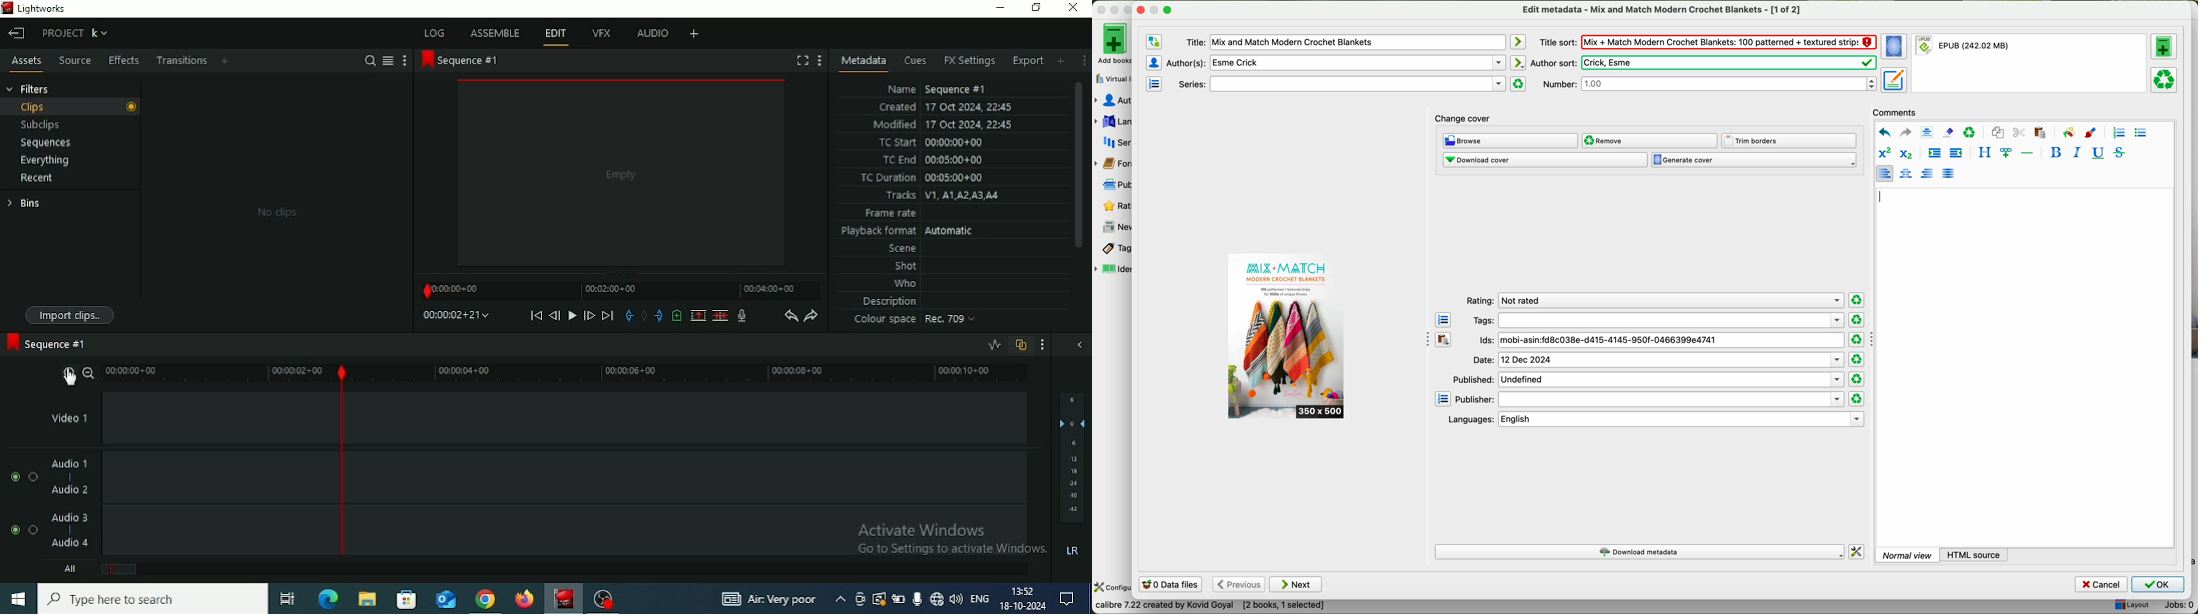  I want to click on Show settings menu, so click(1083, 61).